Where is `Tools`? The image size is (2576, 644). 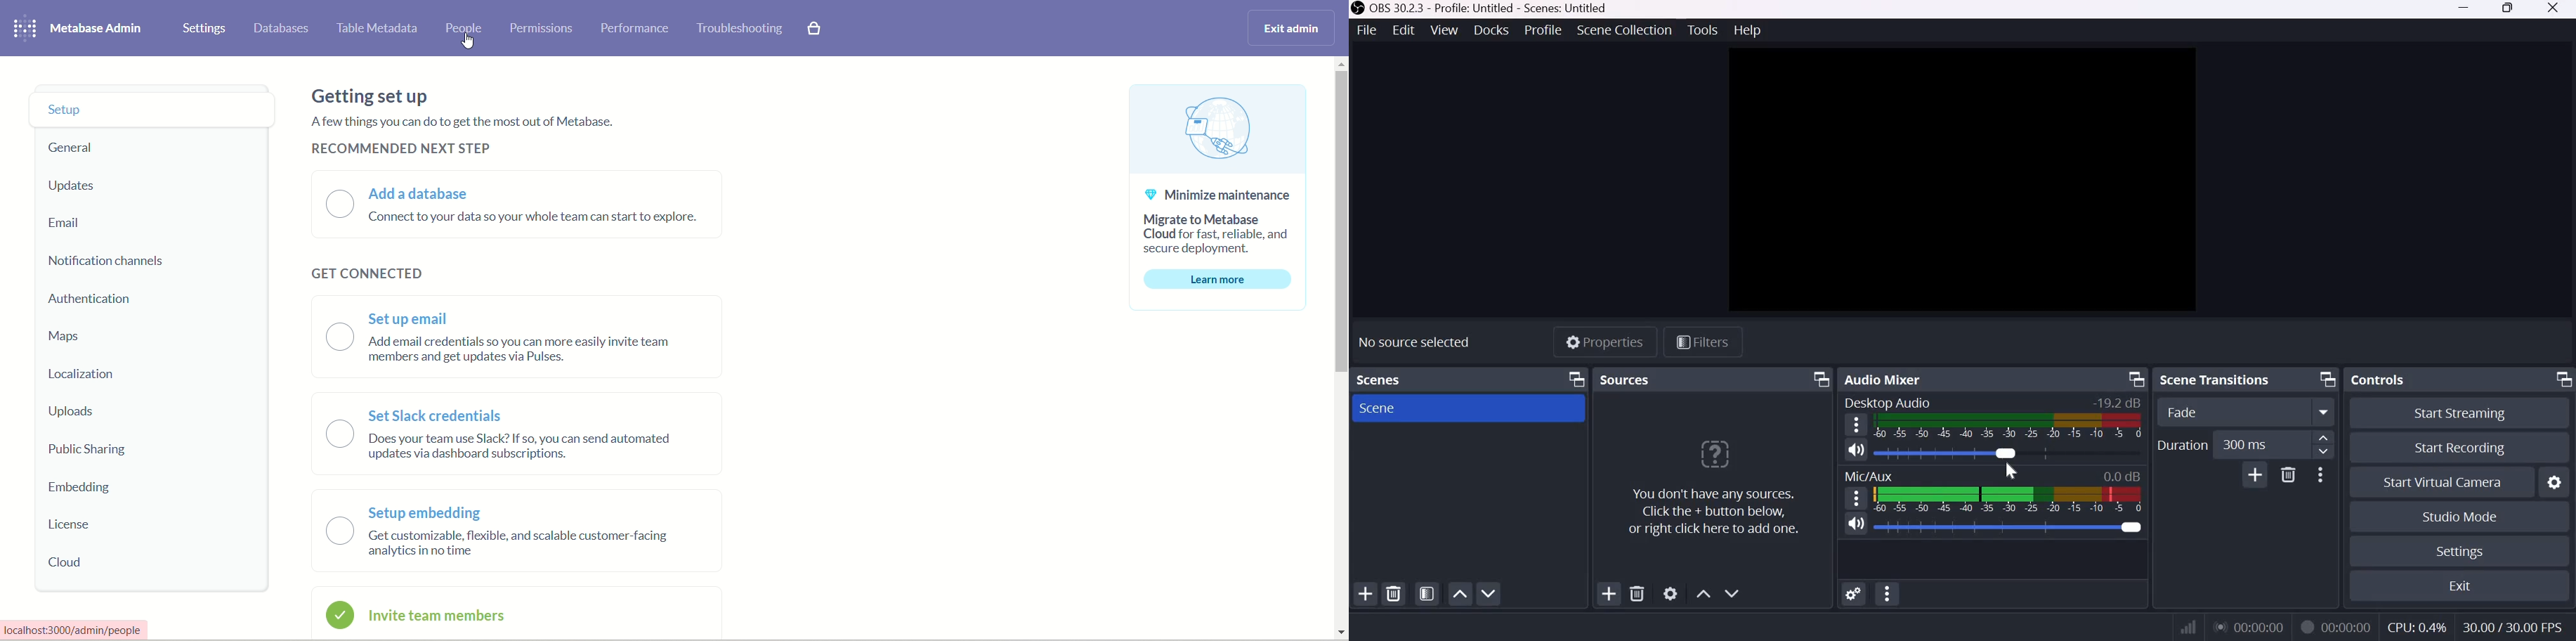
Tools is located at coordinates (1703, 30).